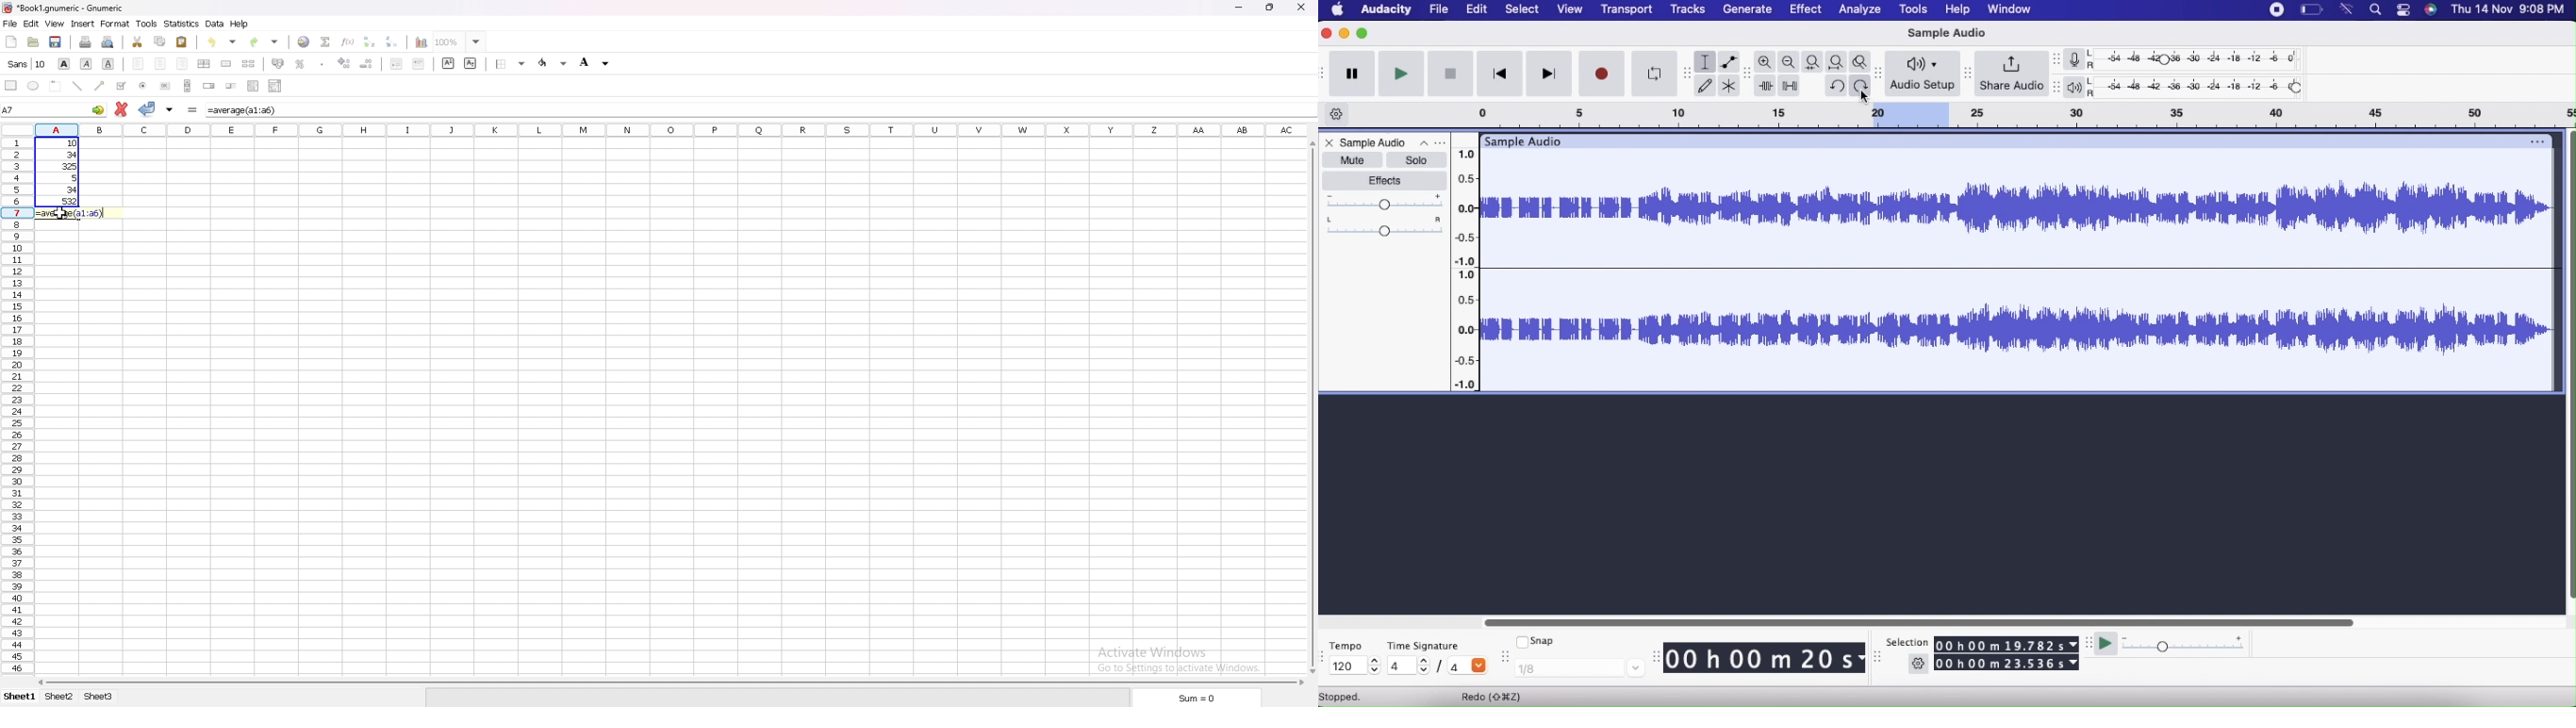 The image size is (2576, 728). I want to click on audio level, so click(1465, 206).